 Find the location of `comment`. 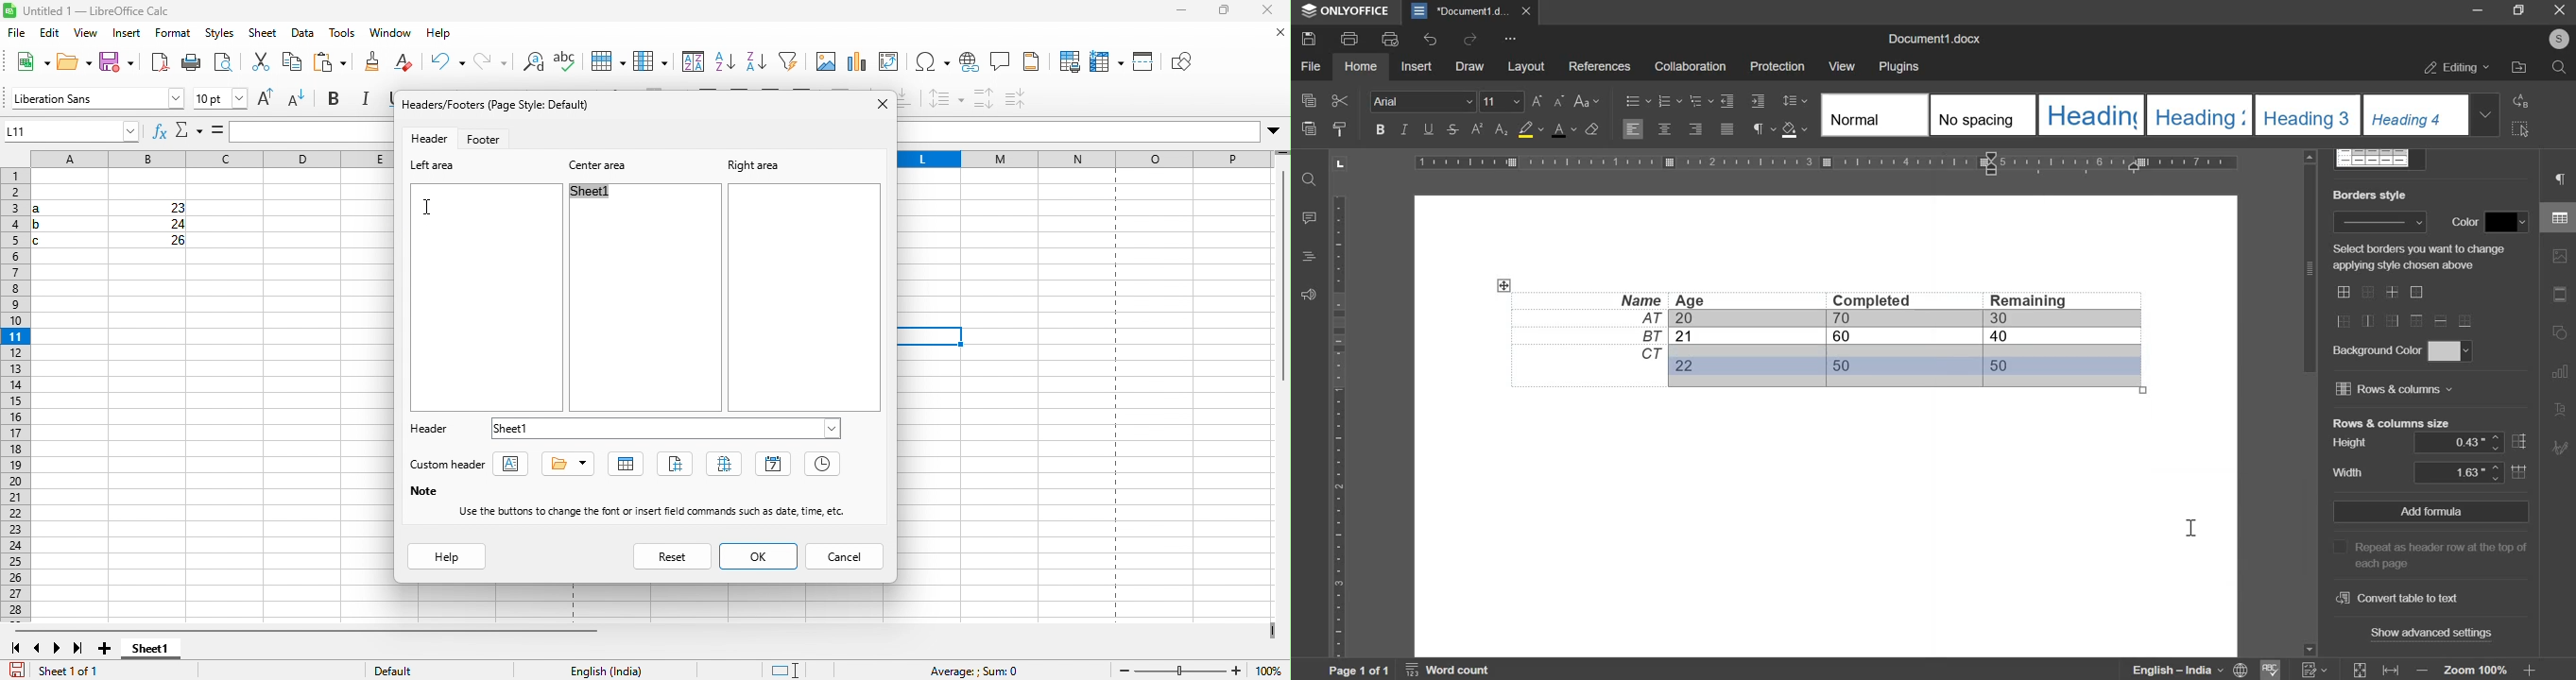

comment is located at coordinates (1312, 218).